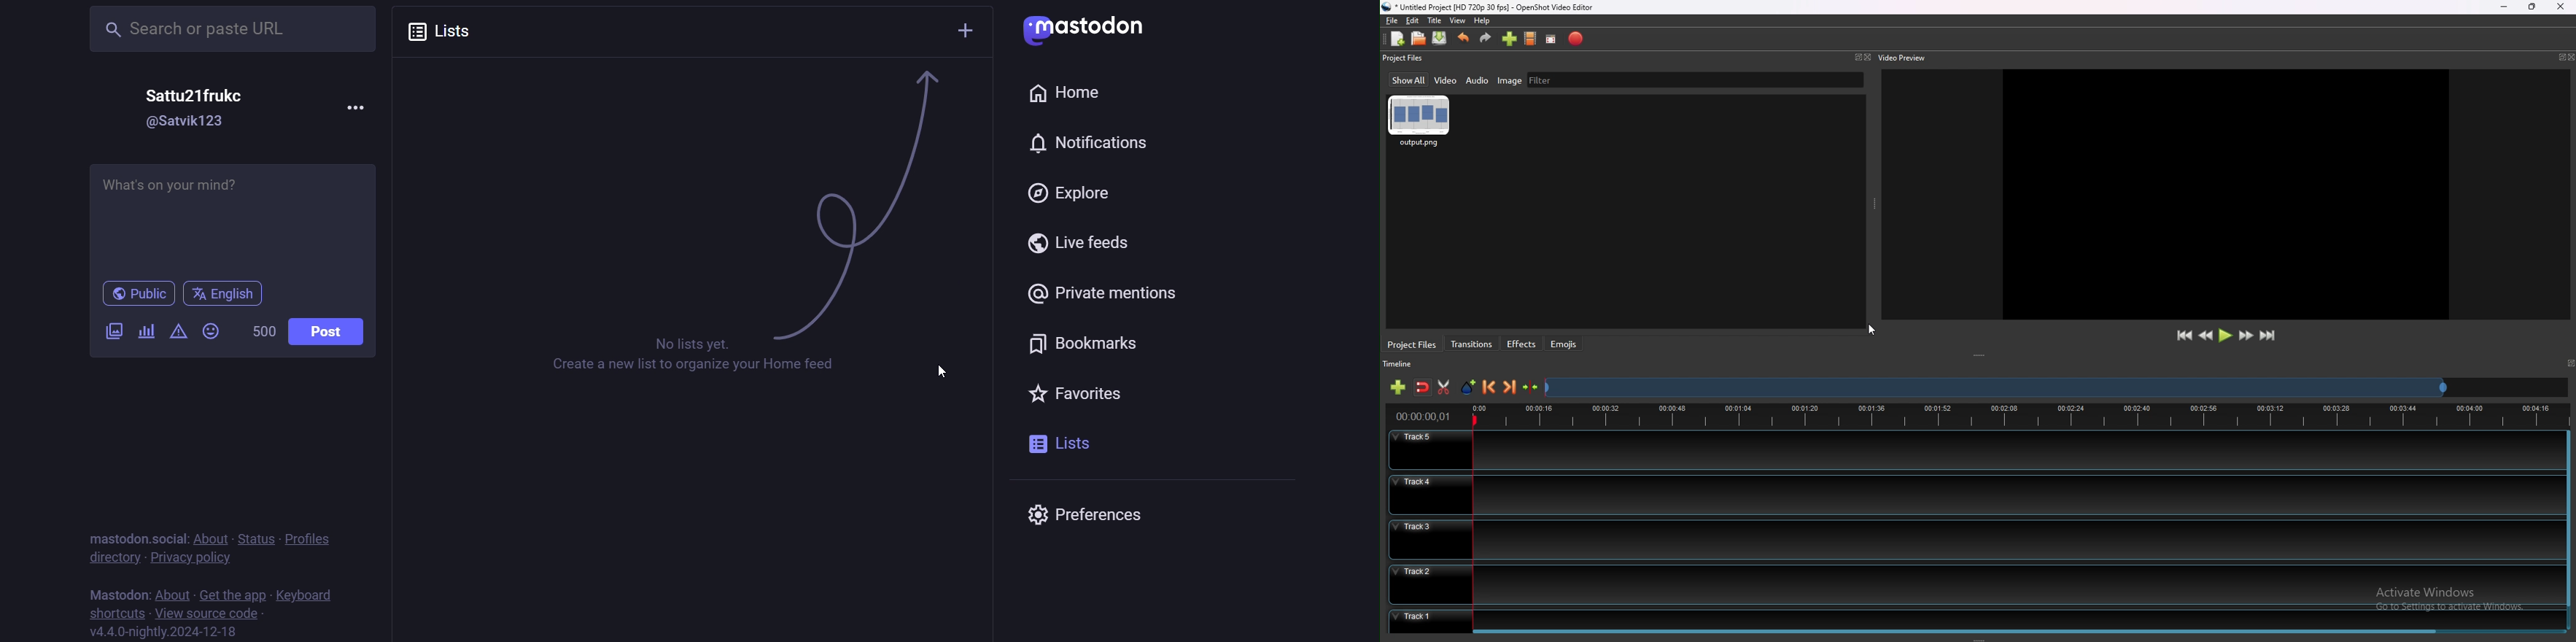  Describe the element at coordinates (1423, 388) in the screenshot. I see `disable snapping` at that location.